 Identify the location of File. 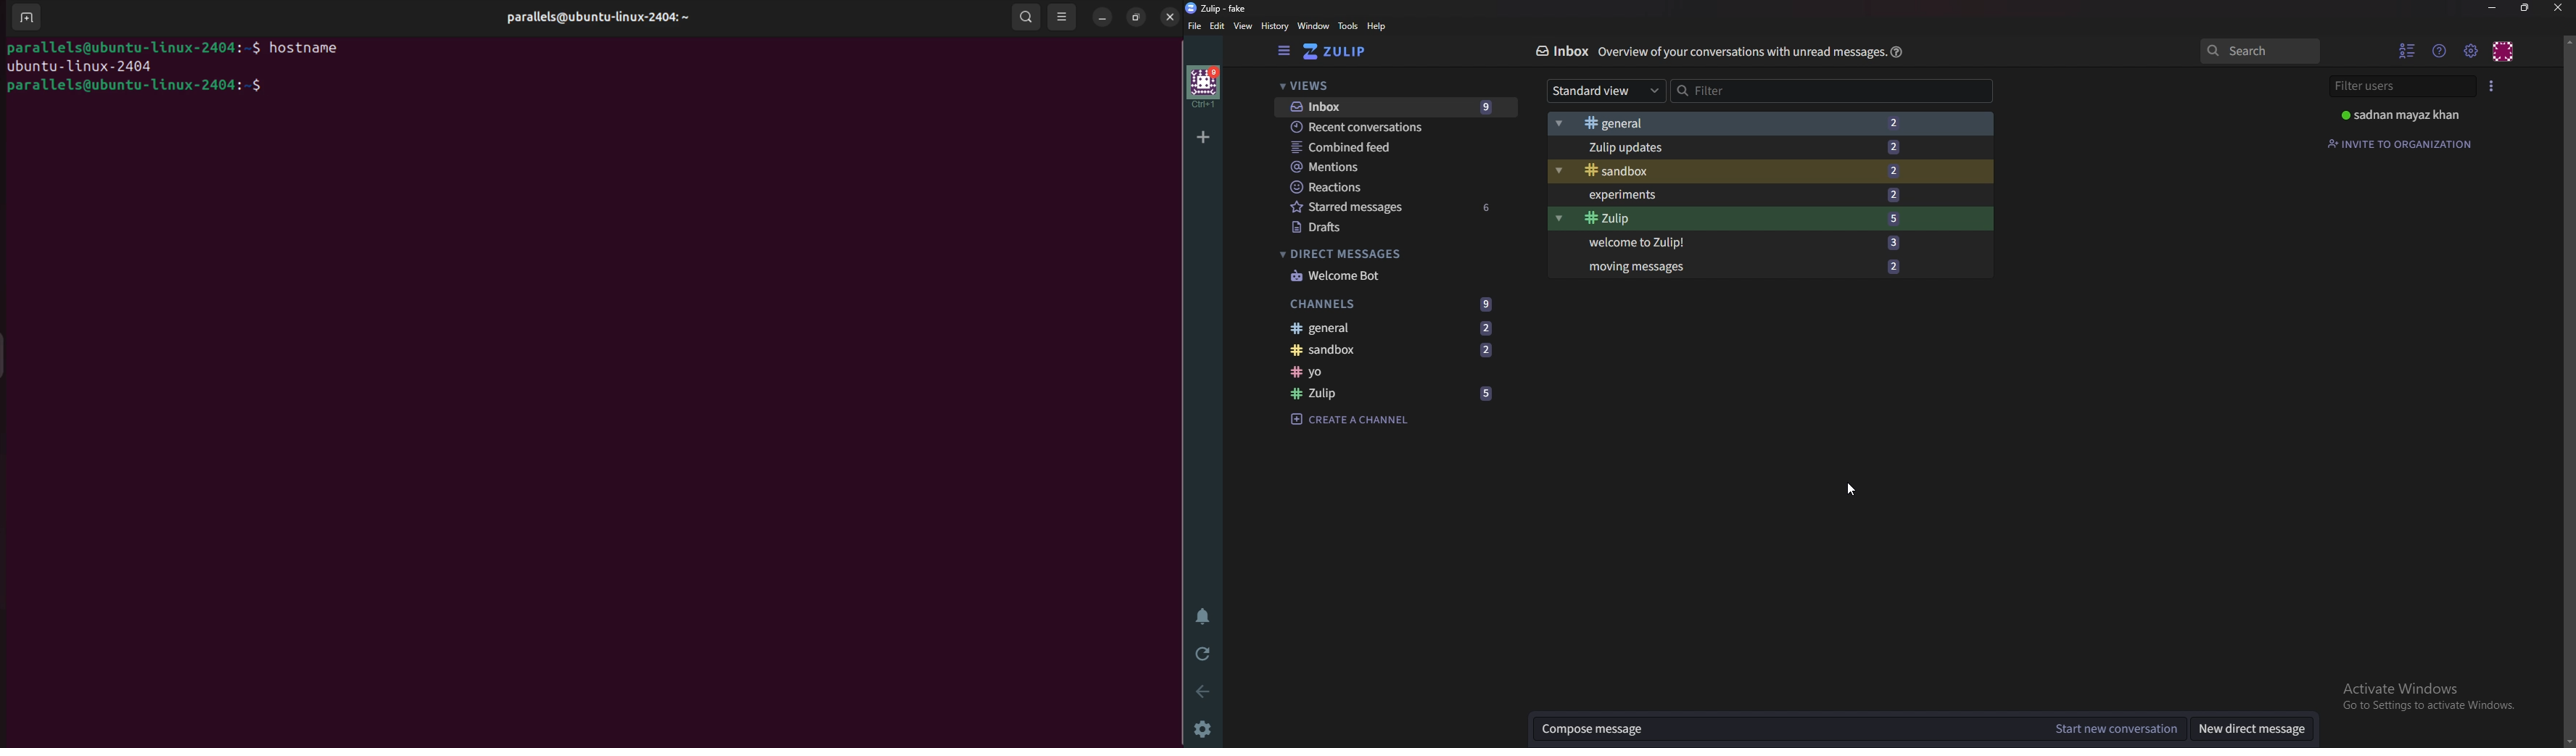
(1195, 26).